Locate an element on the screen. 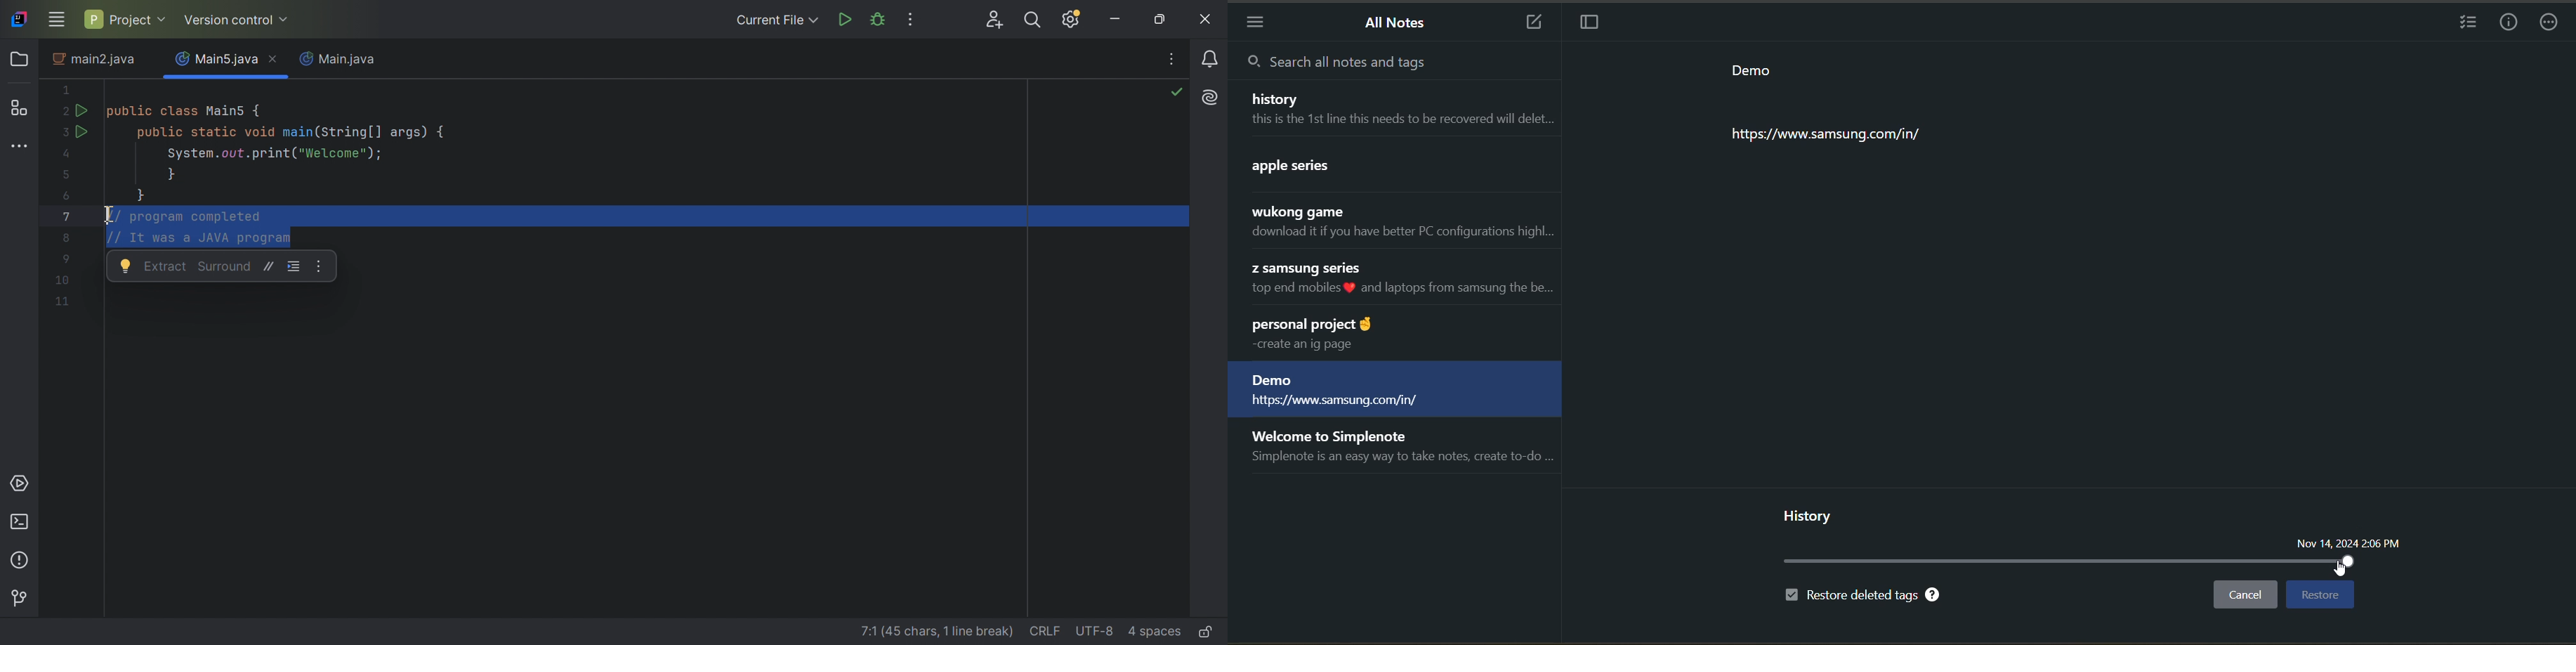 Image resolution: width=2576 pixels, height=672 pixels. Minimize is located at coordinates (1115, 22).